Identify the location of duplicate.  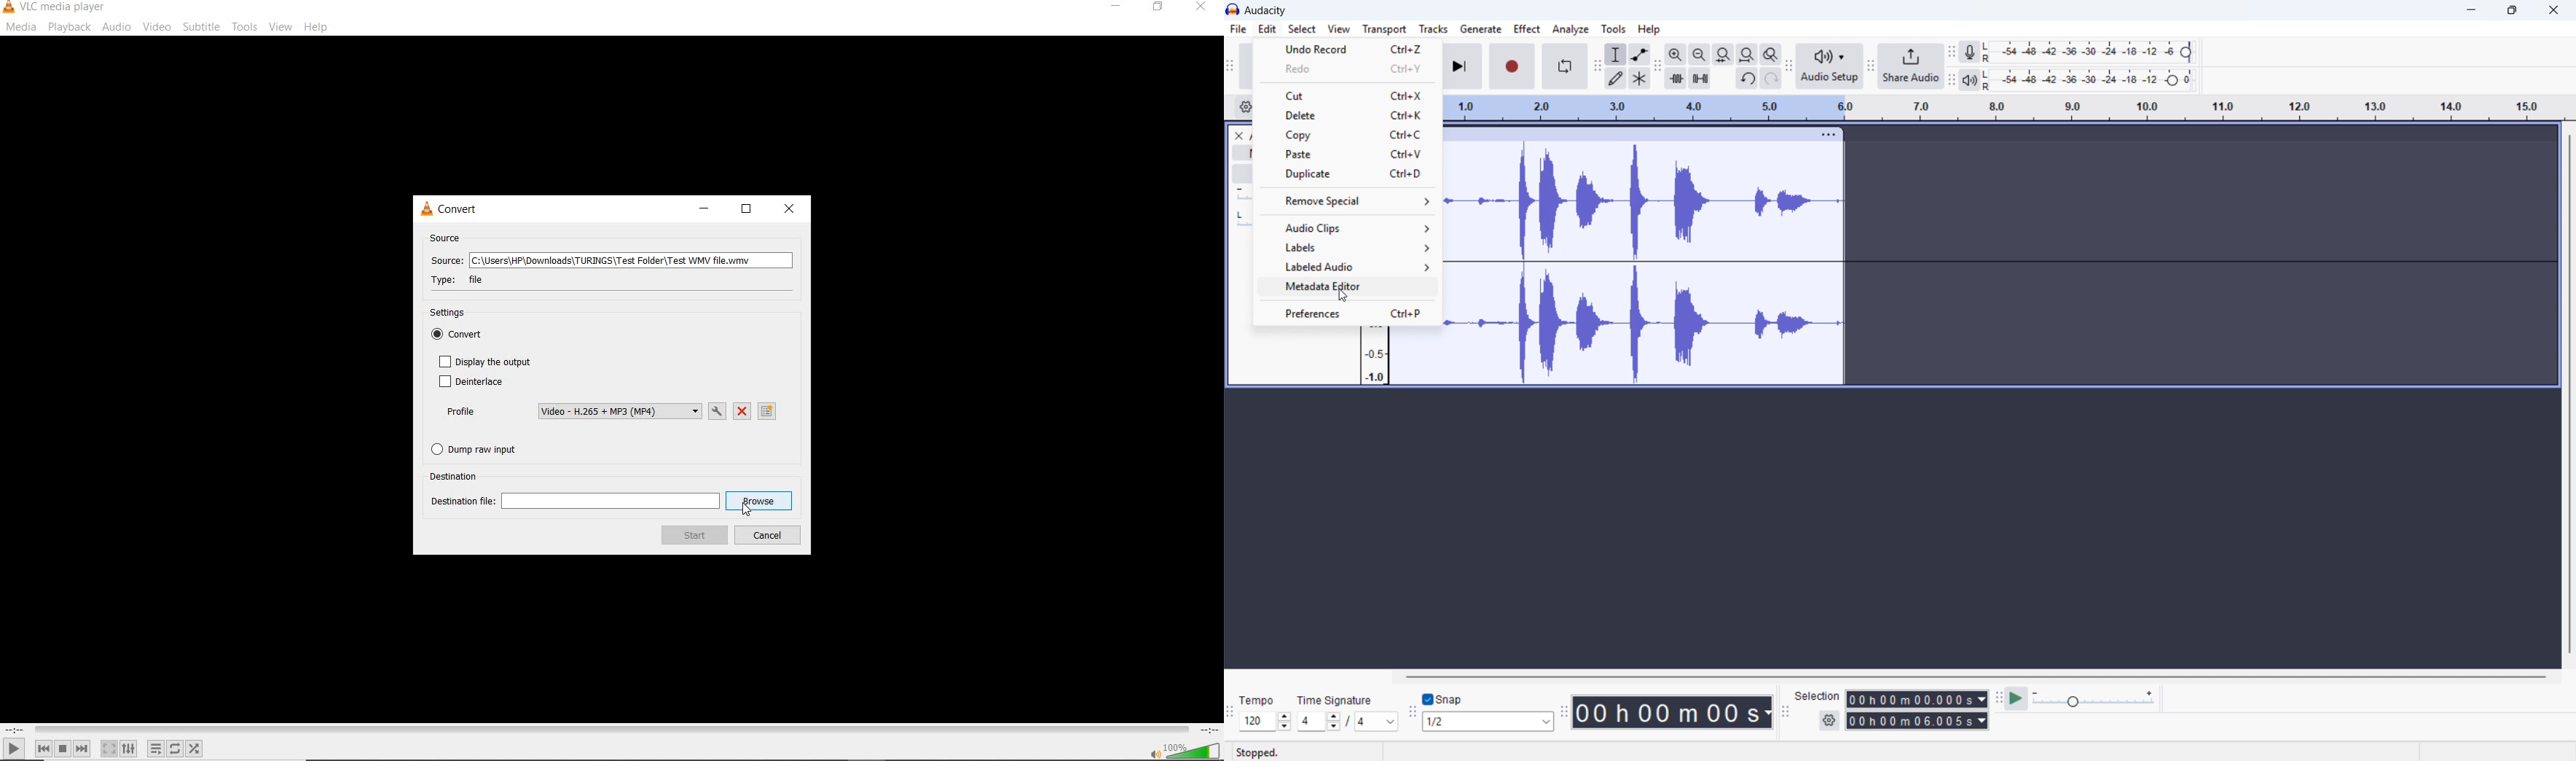
(1346, 174).